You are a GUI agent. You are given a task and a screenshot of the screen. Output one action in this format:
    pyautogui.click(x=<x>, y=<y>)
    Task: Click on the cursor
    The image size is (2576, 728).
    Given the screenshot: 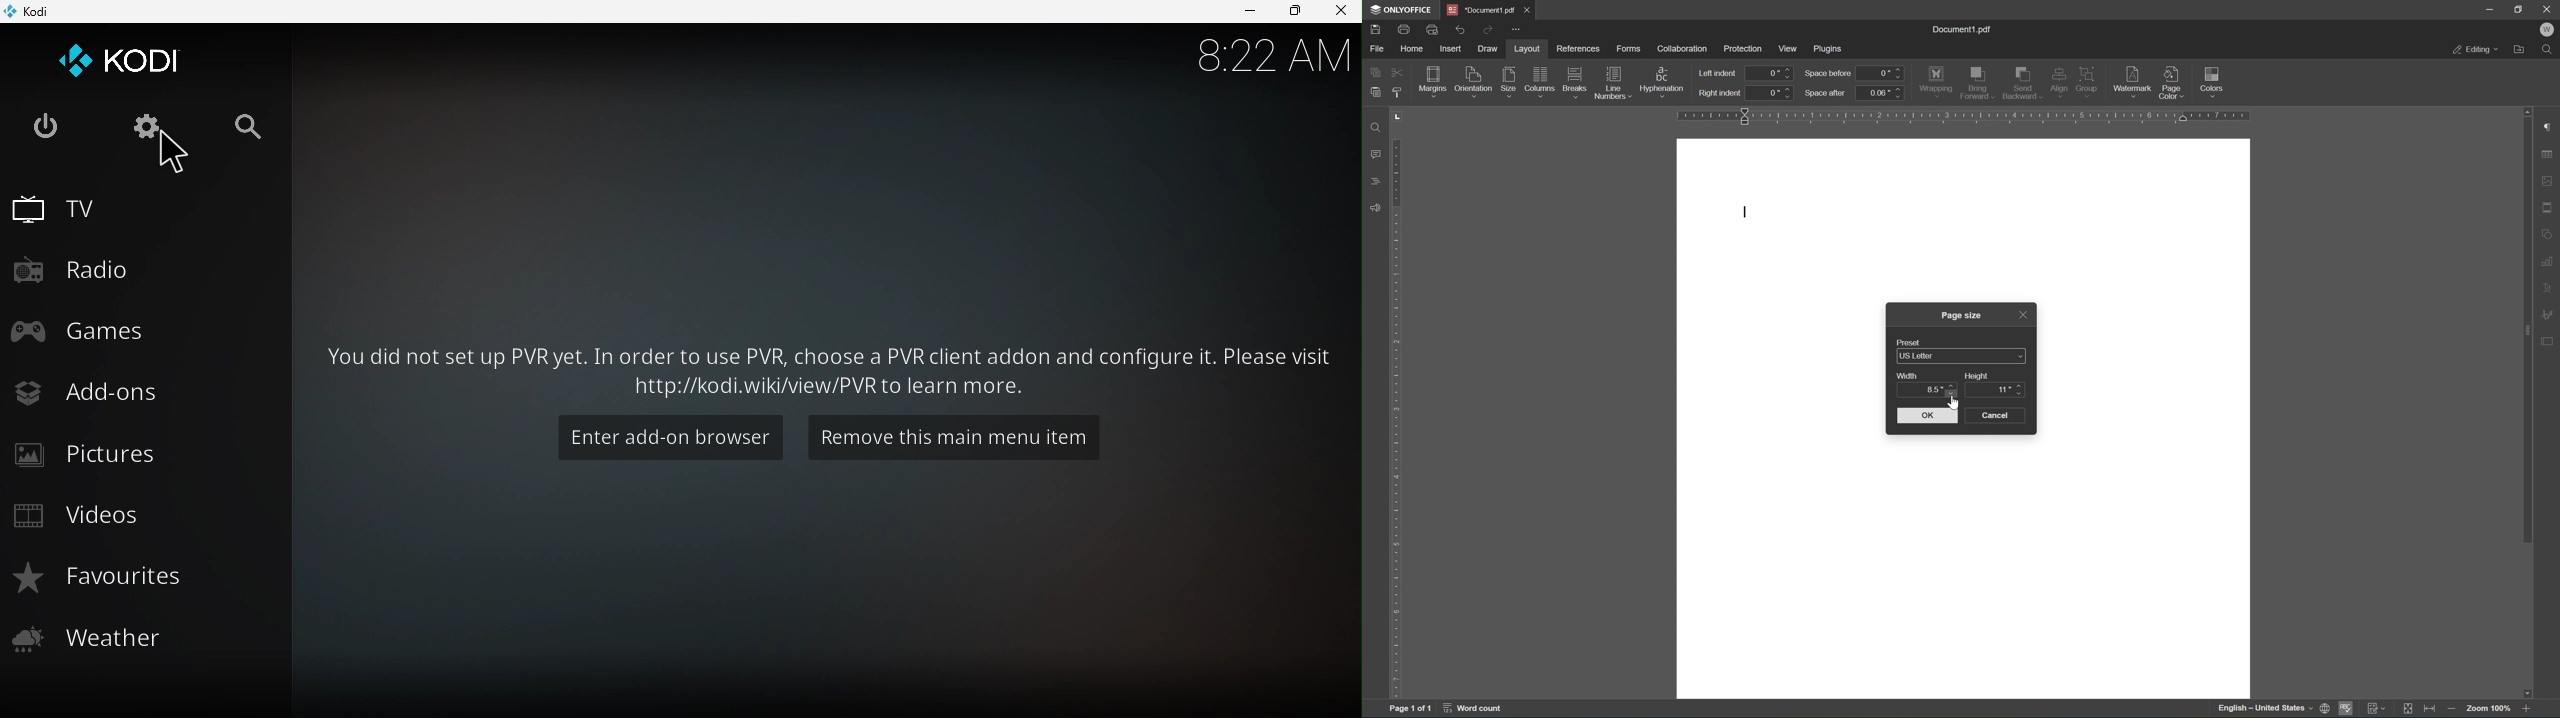 What is the action you would take?
    pyautogui.click(x=1954, y=403)
    